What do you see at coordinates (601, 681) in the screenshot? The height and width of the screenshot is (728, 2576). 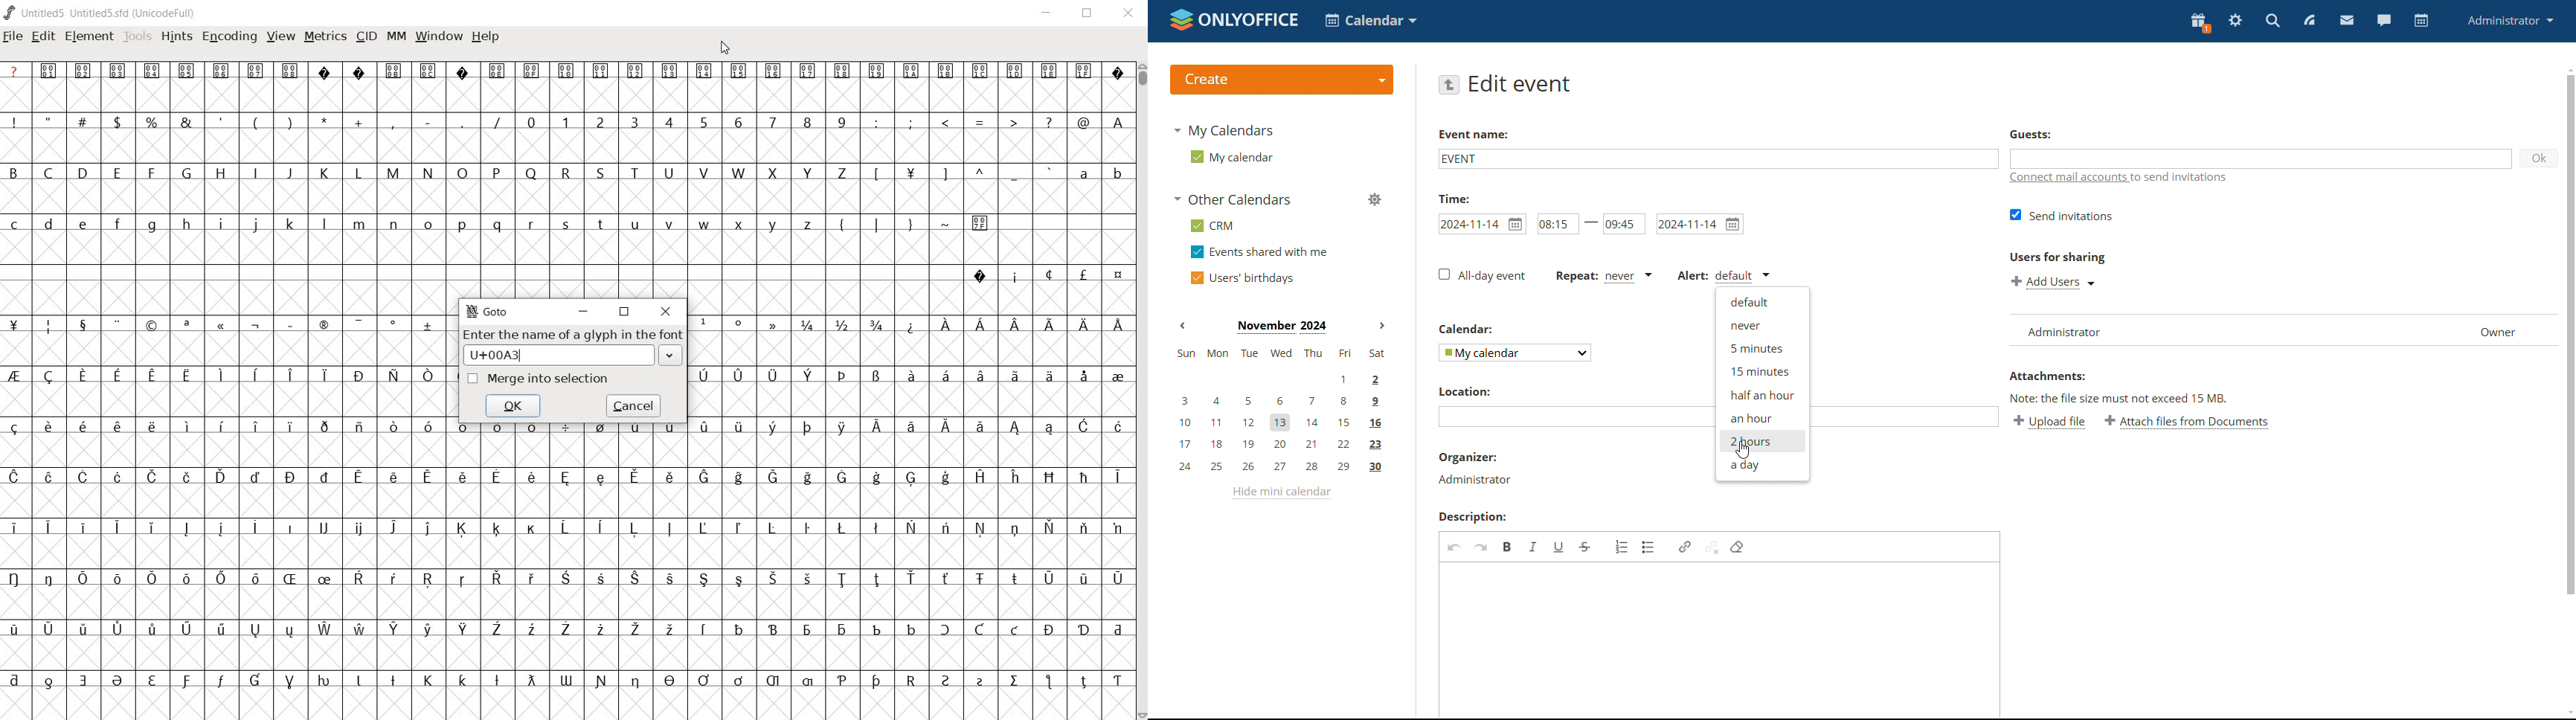 I see `Symbol` at bounding box center [601, 681].